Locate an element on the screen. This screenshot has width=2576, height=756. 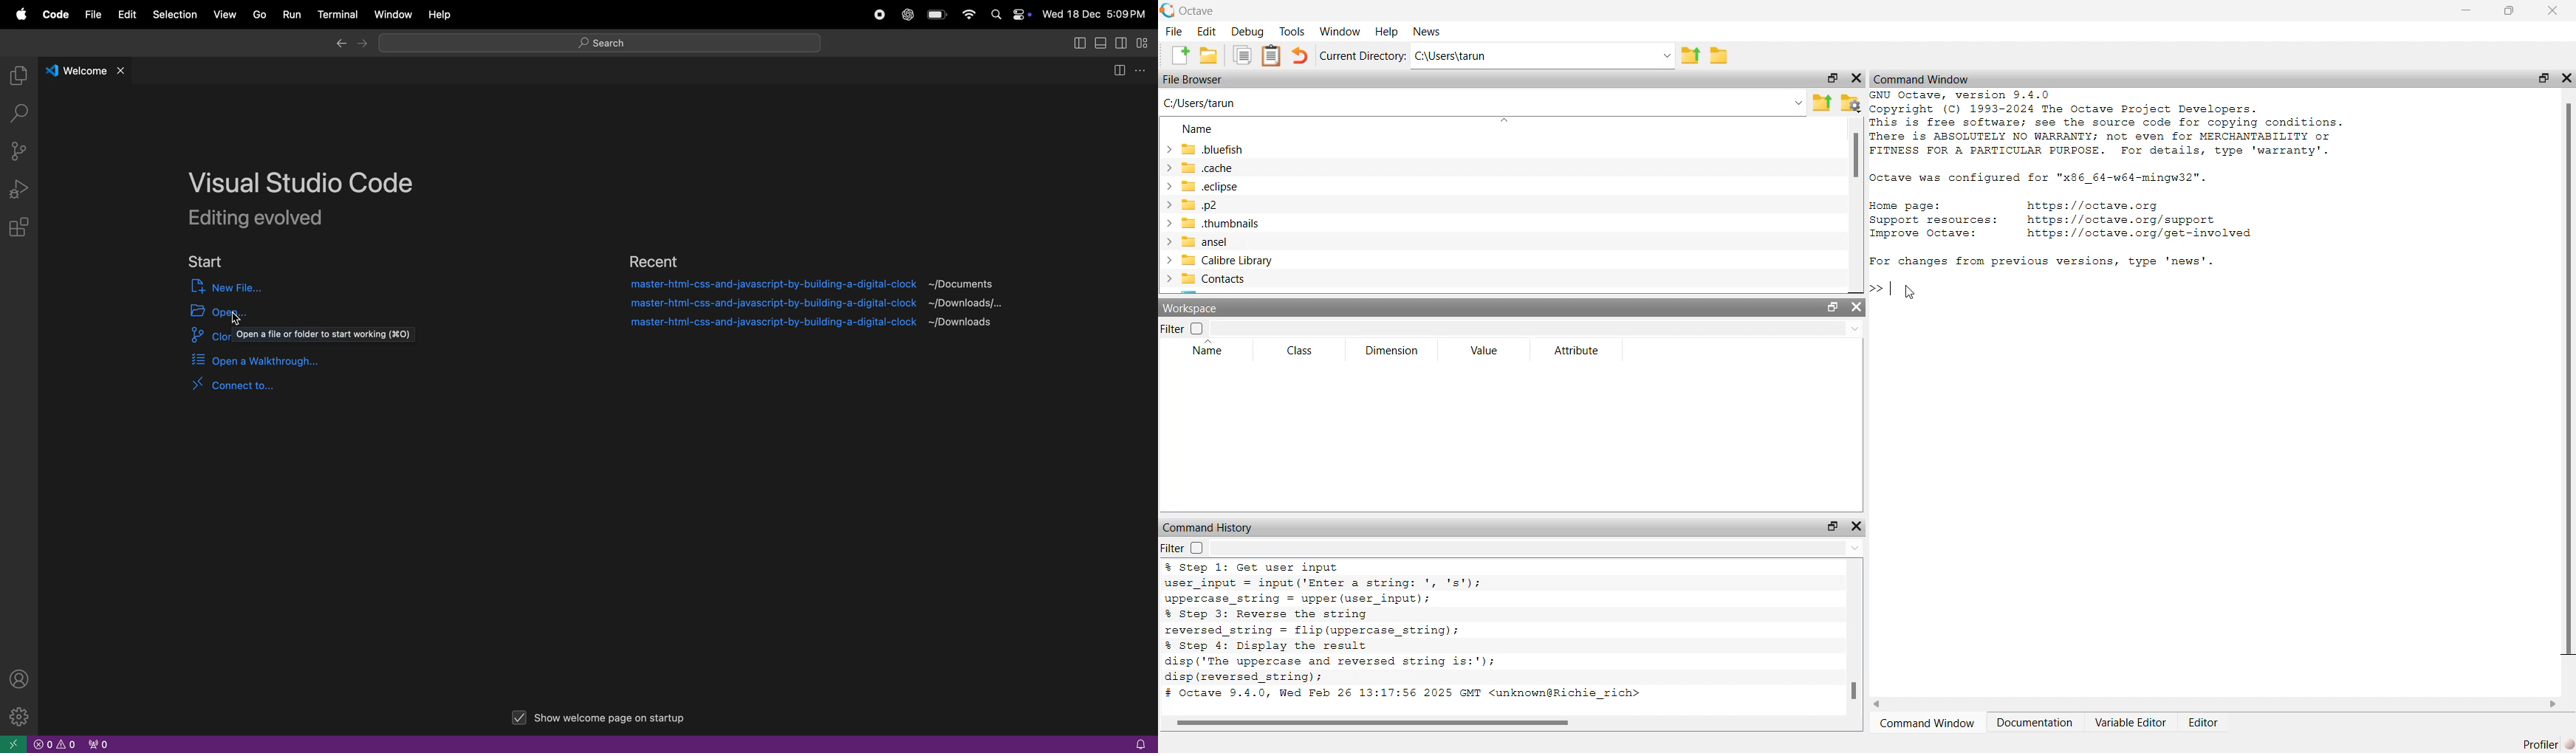
ansel is located at coordinates (1226, 243).